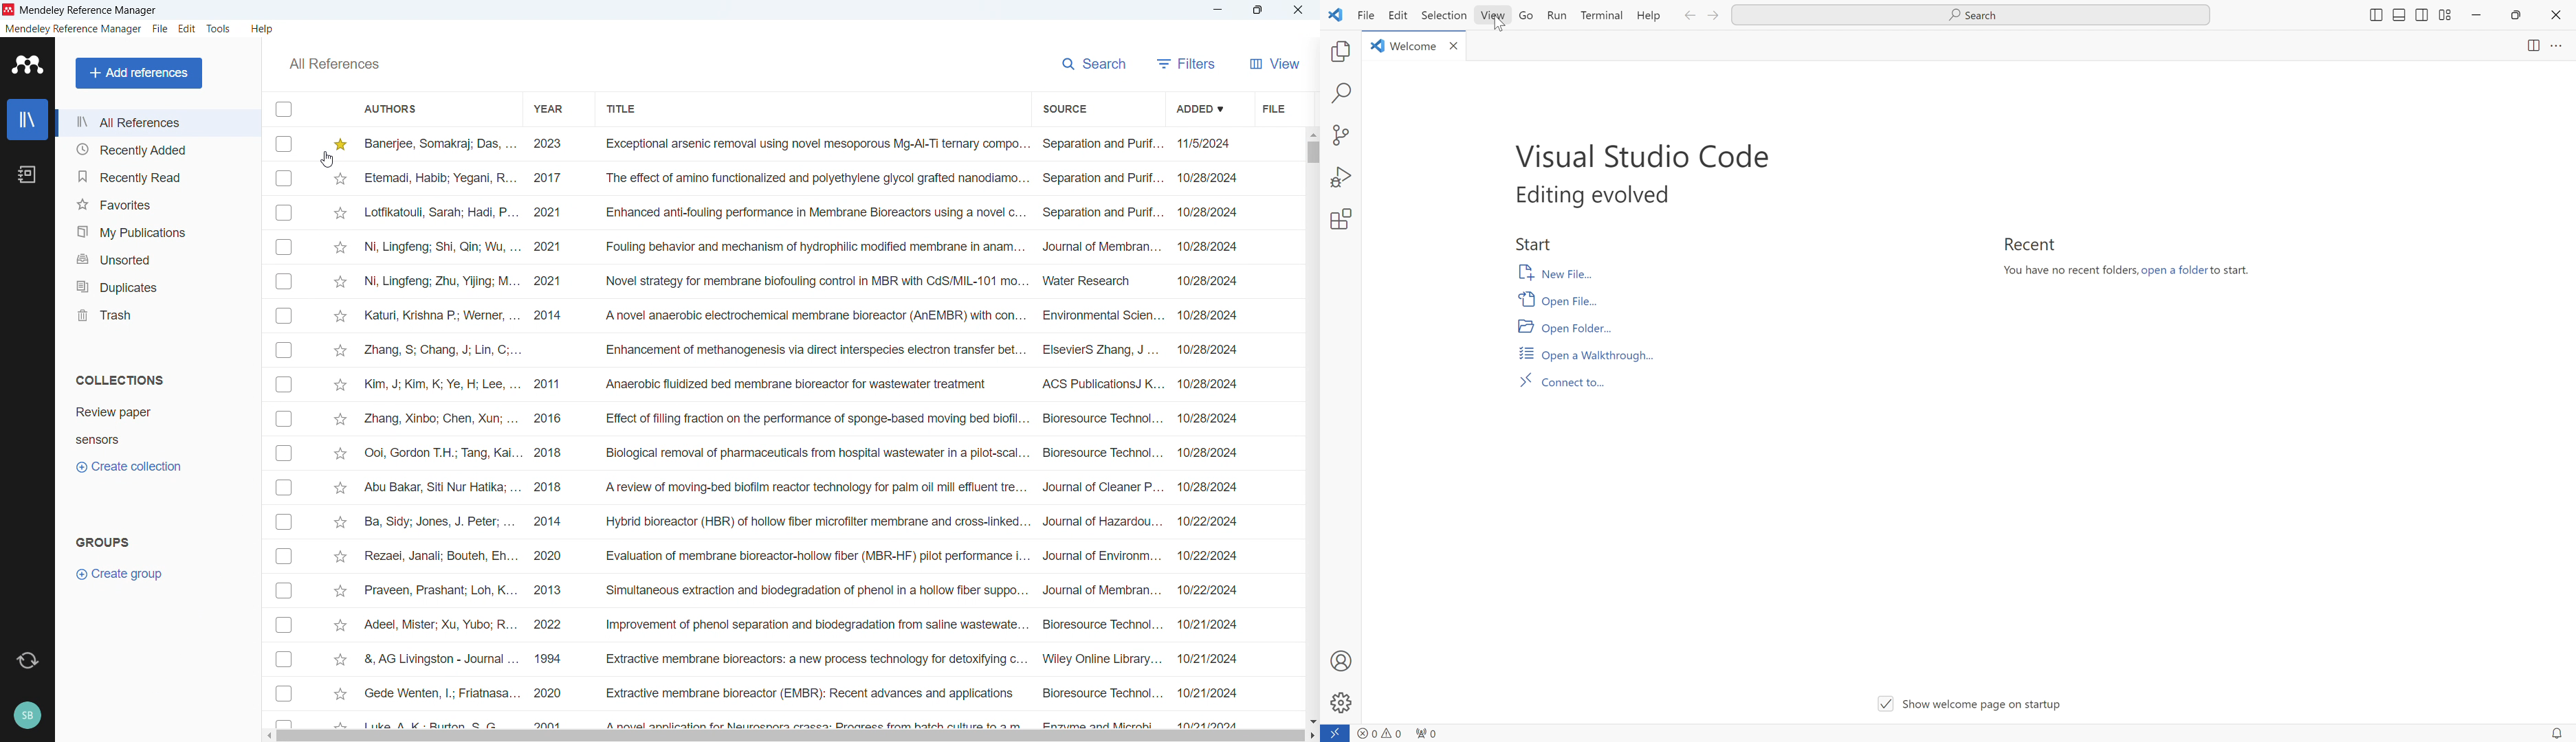 The image size is (2576, 756). Describe the element at coordinates (158, 149) in the screenshot. I see `Recently added ` at that location.